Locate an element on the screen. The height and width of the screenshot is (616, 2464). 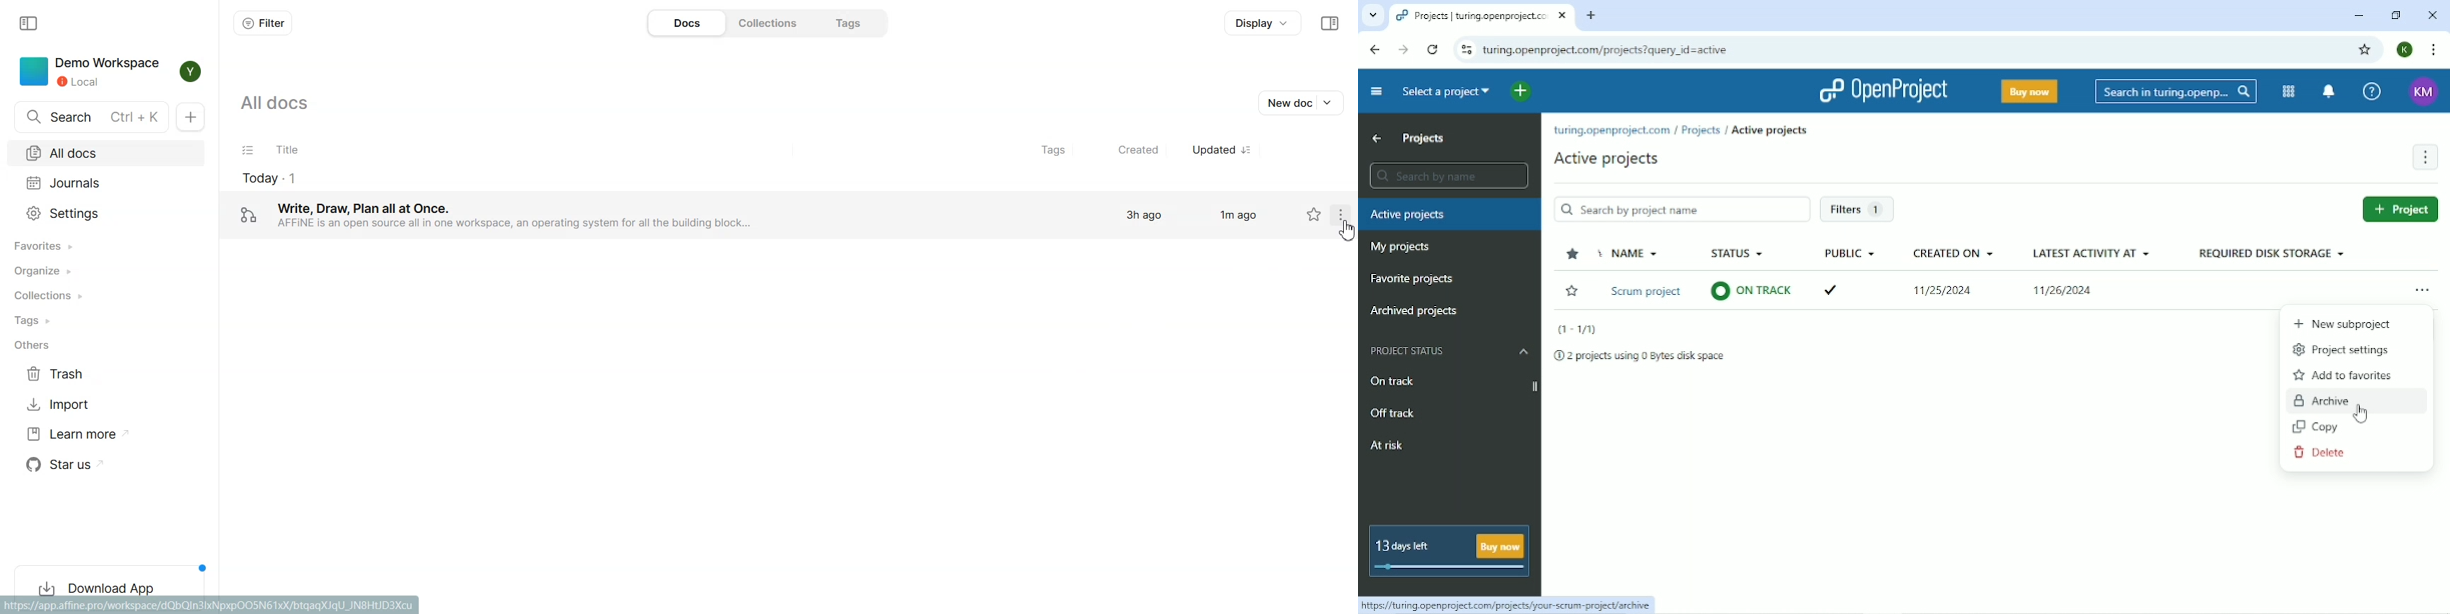
Trash is located at coordinates (93, 375).